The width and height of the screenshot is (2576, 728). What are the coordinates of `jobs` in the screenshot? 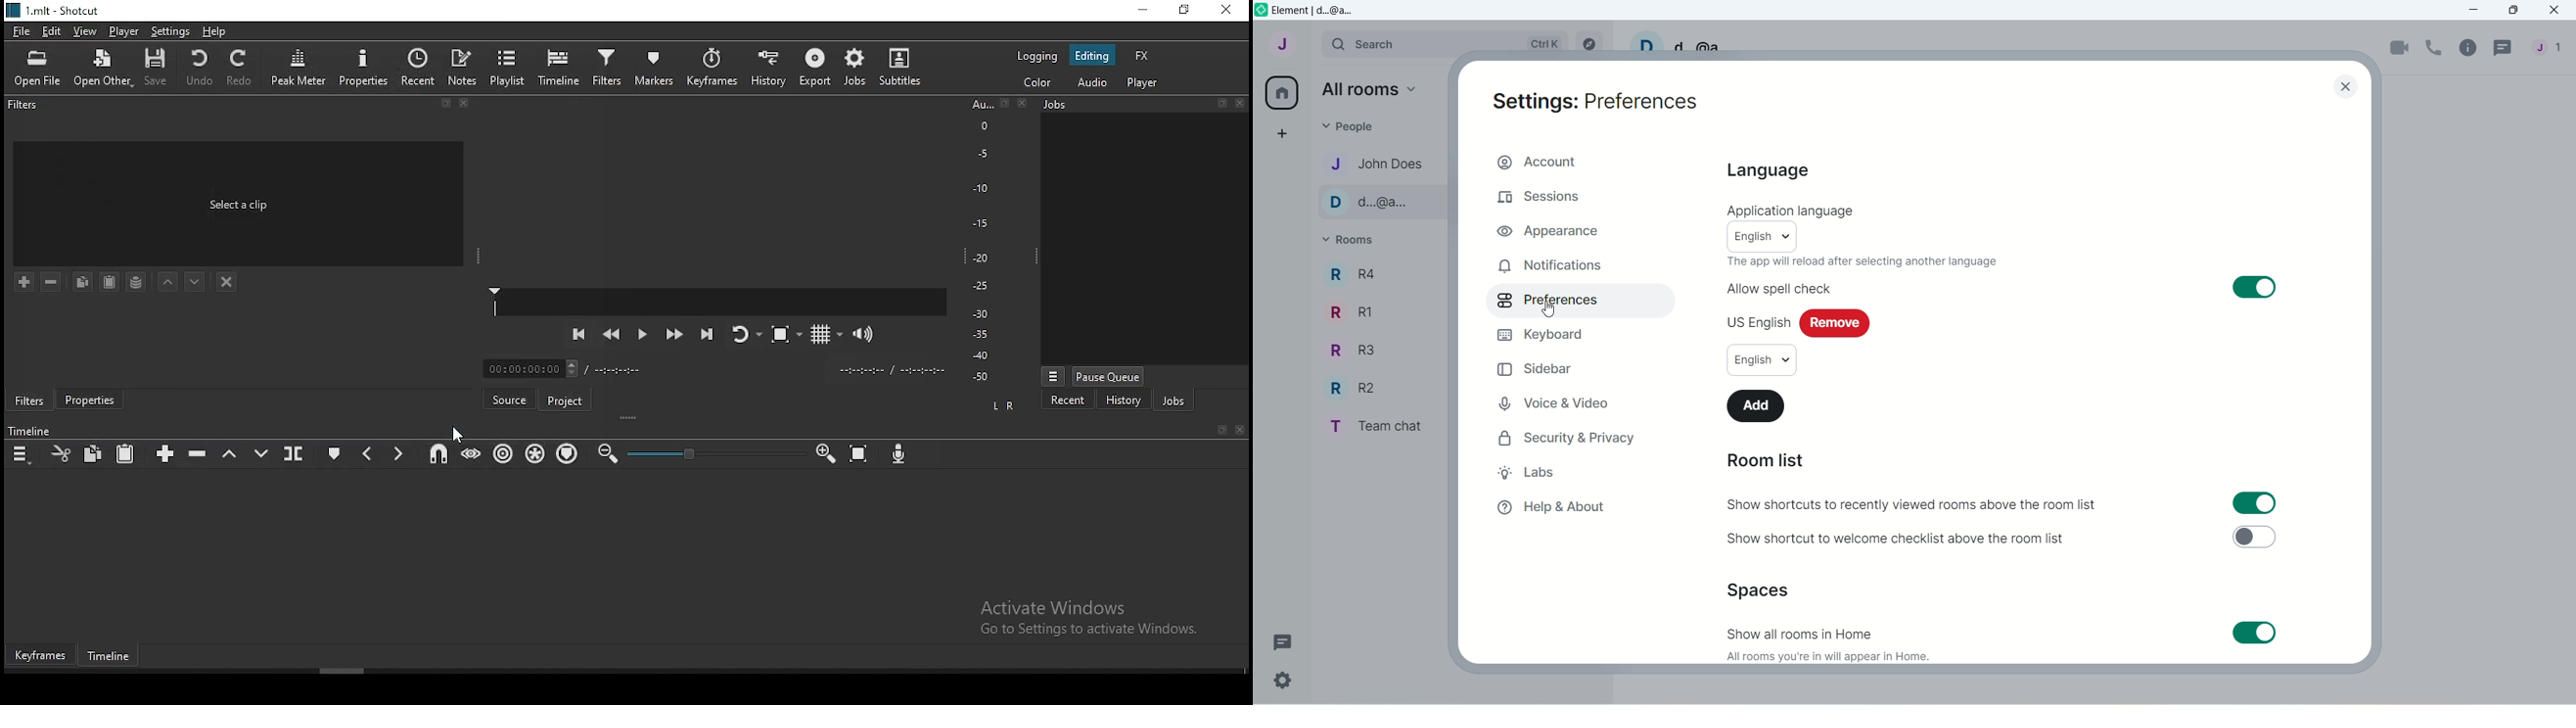 It's located at (853, 68).